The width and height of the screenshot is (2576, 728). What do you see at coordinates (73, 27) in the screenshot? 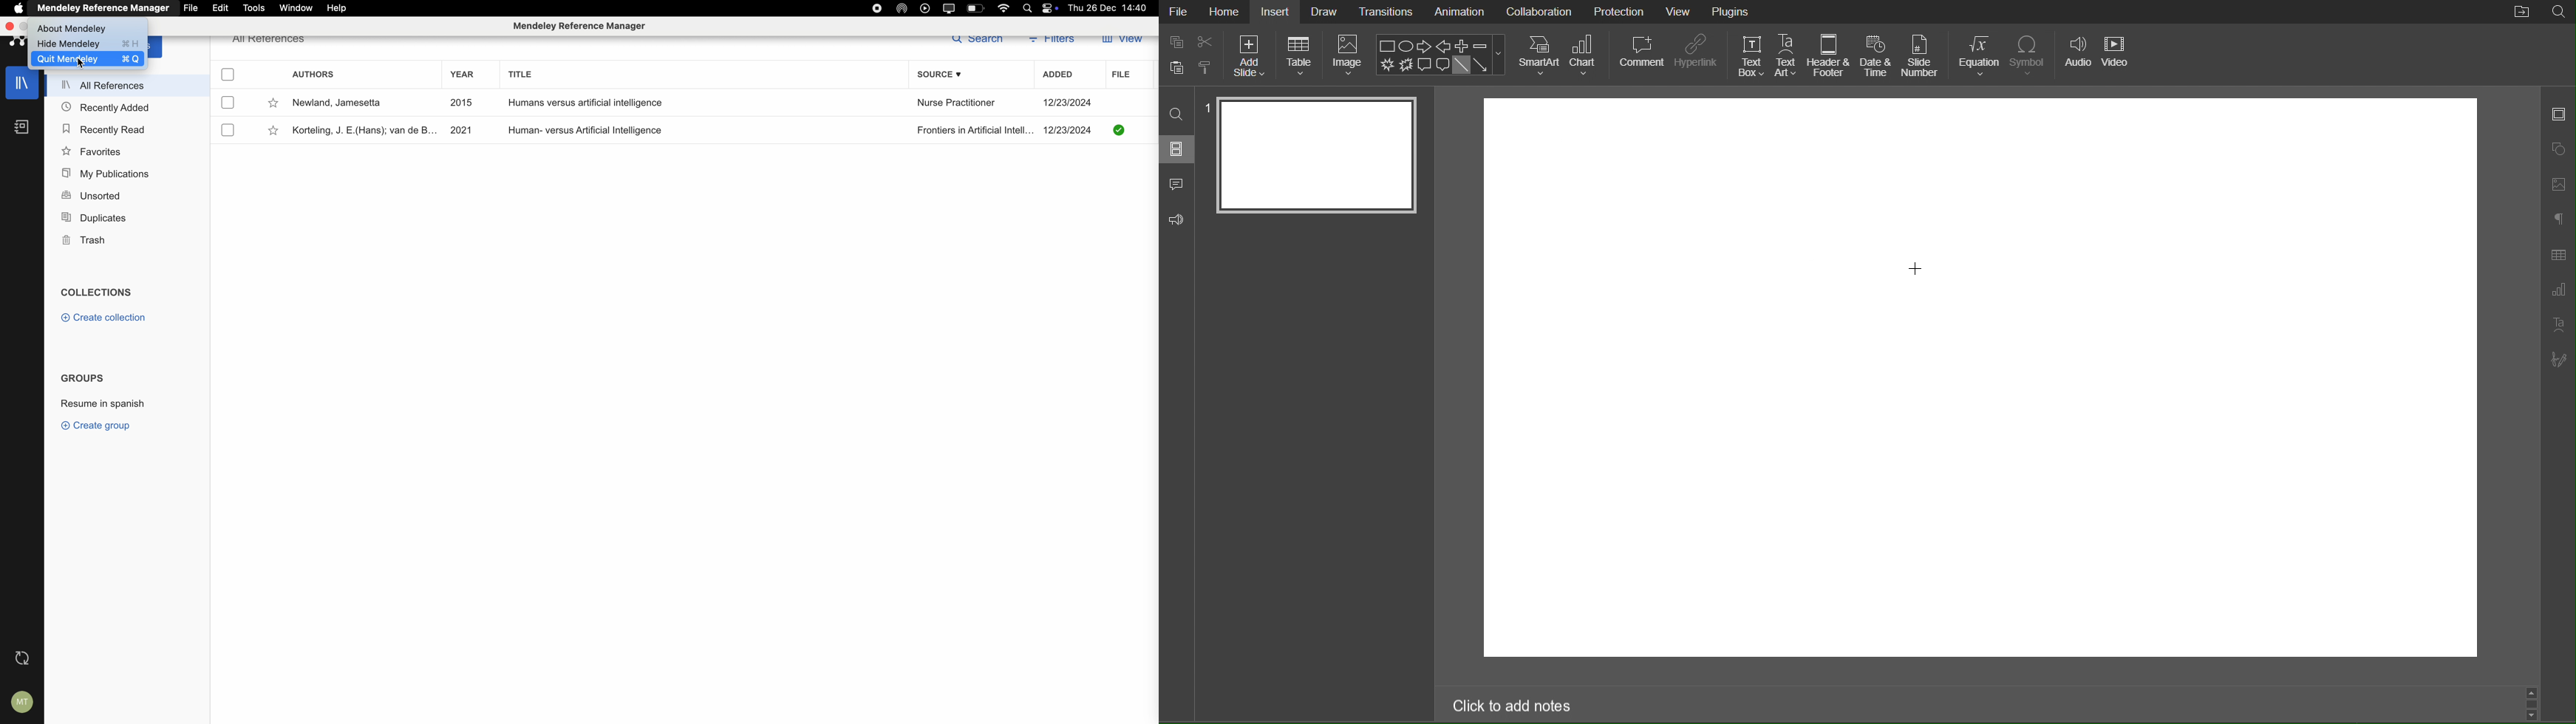
I see `about Mendeley` at bounding box center [73, 27].